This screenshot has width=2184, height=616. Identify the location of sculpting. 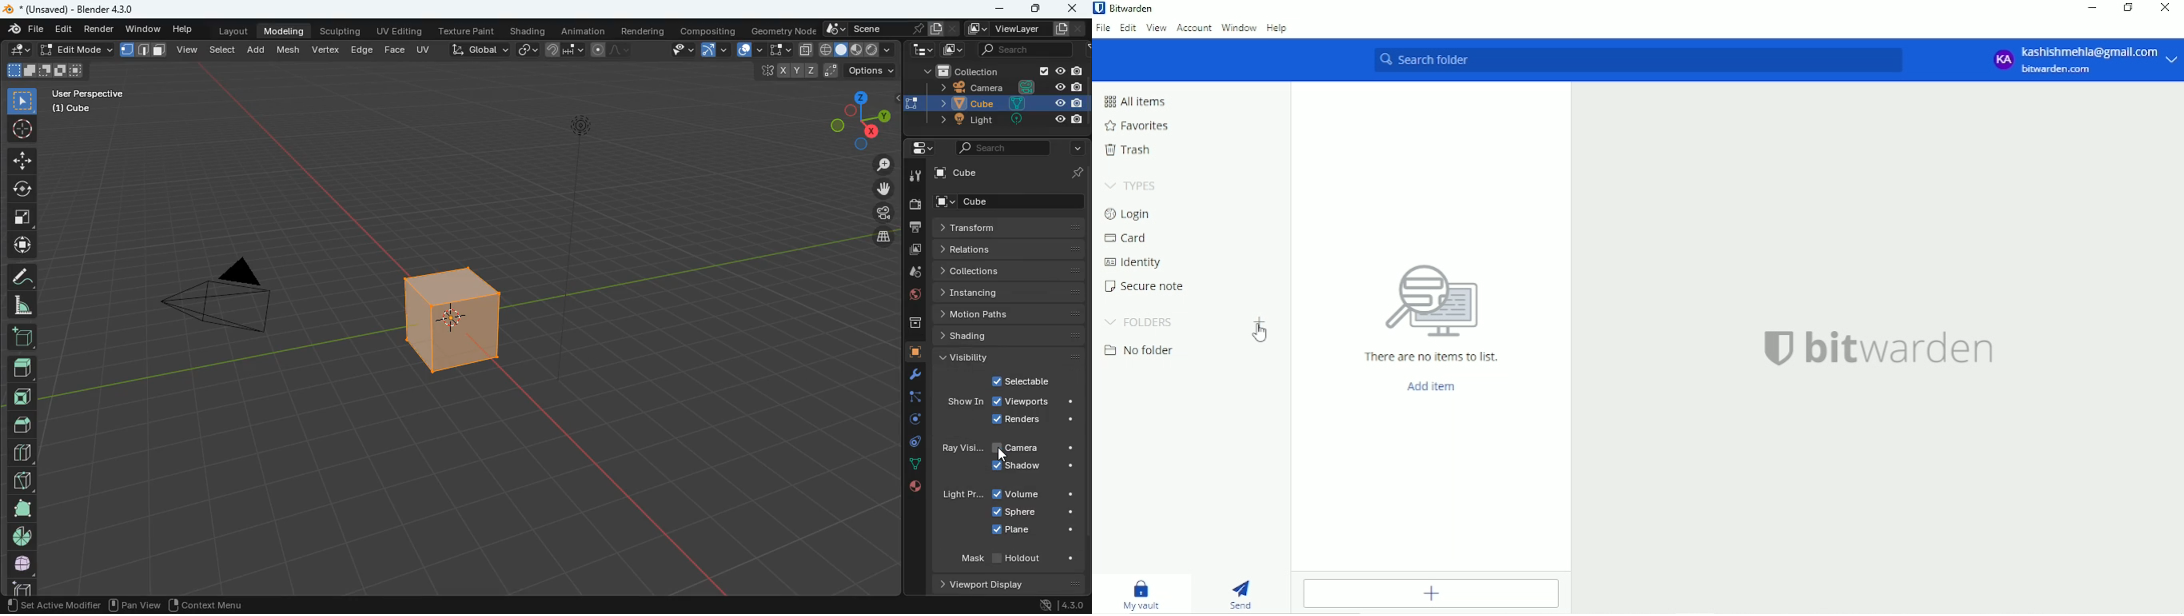
(341, 32).